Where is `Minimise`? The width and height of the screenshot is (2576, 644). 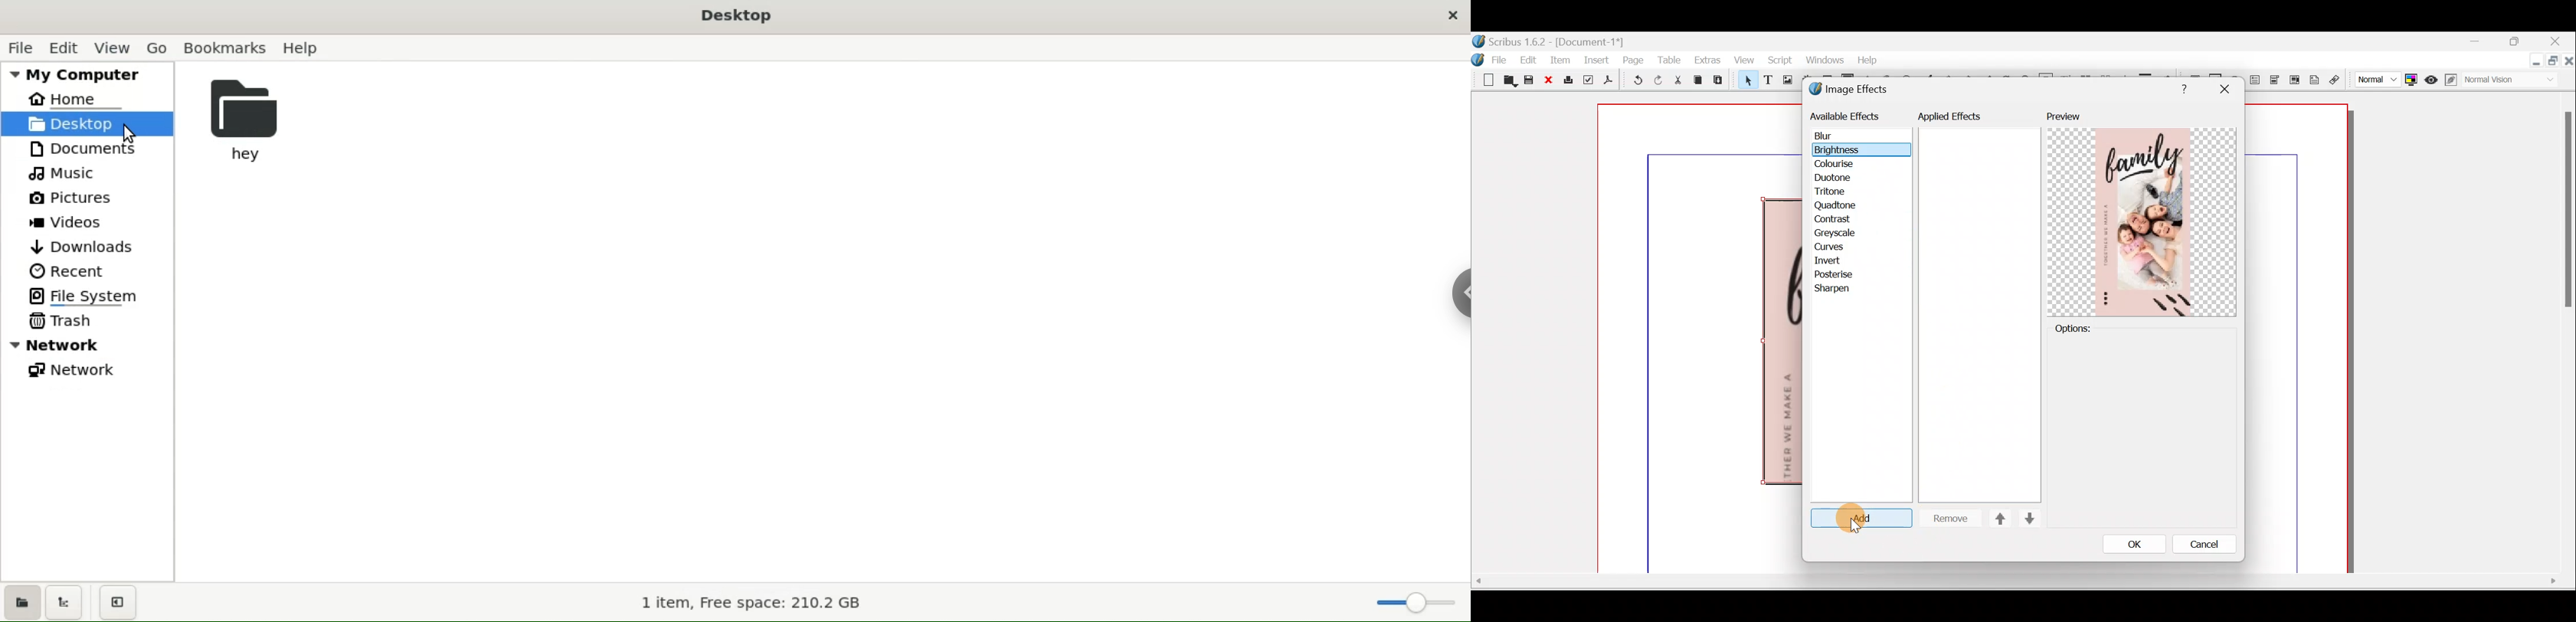 Minimise is located at coordinates (2482, 42).